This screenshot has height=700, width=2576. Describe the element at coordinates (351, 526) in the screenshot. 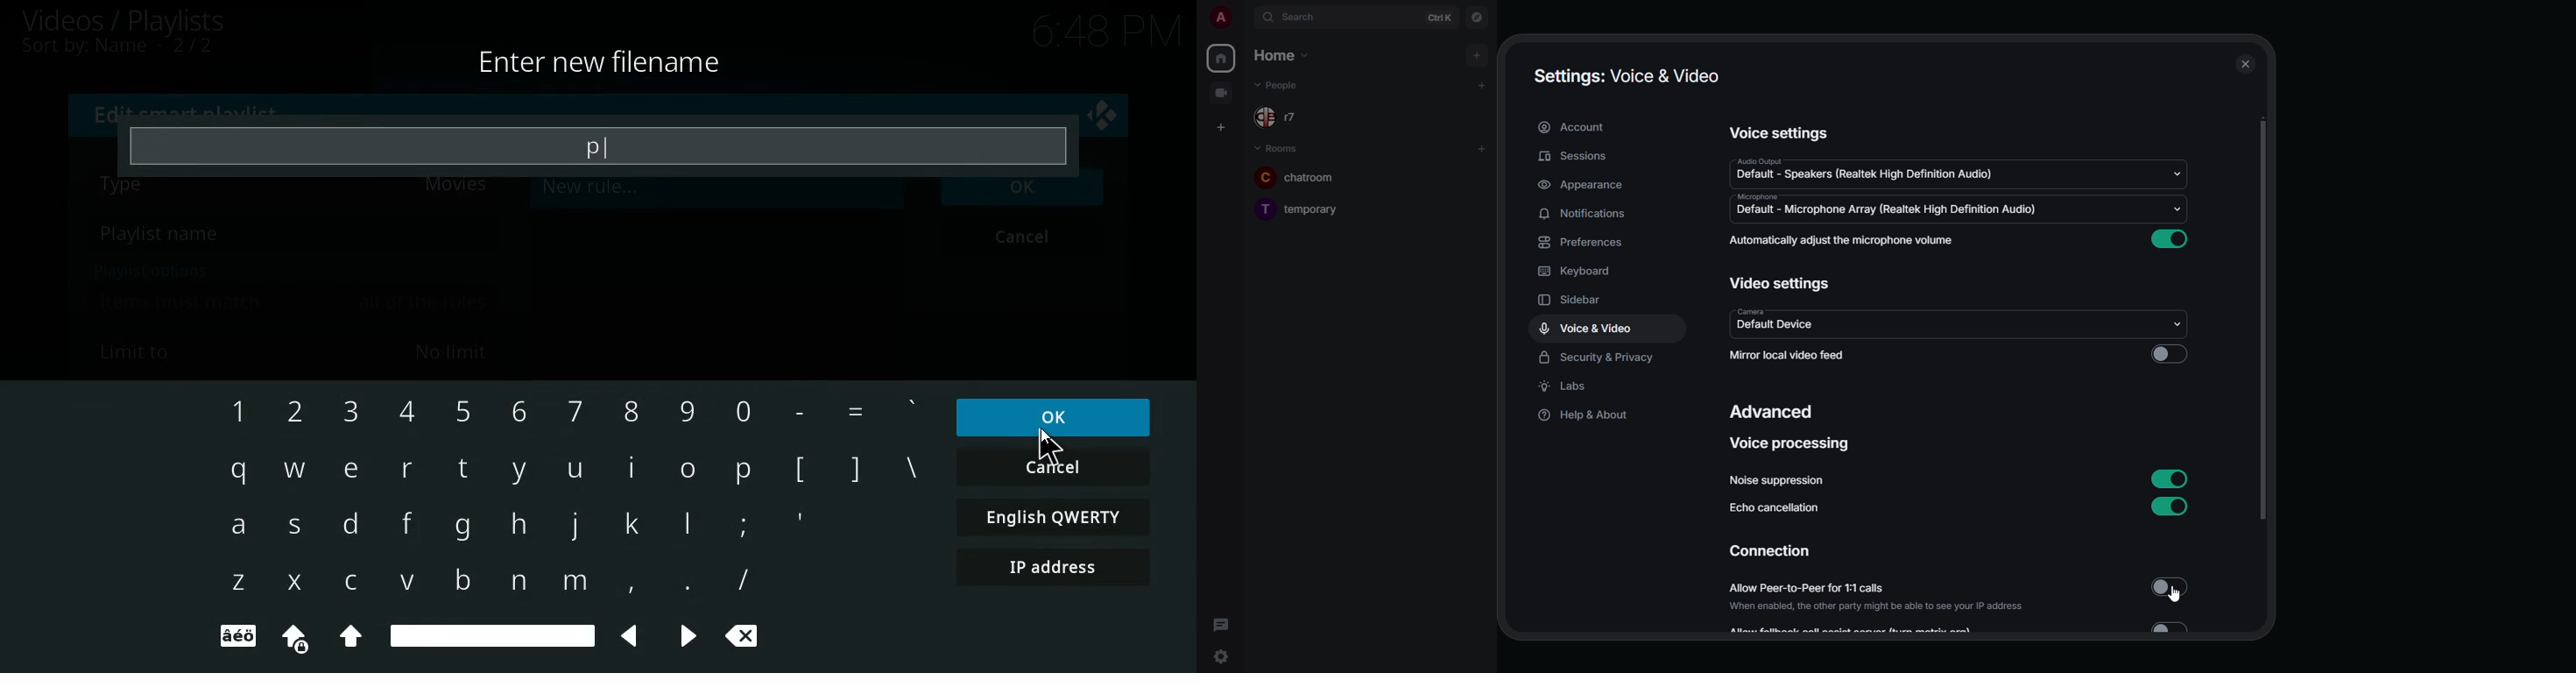

I see `d` at that location.